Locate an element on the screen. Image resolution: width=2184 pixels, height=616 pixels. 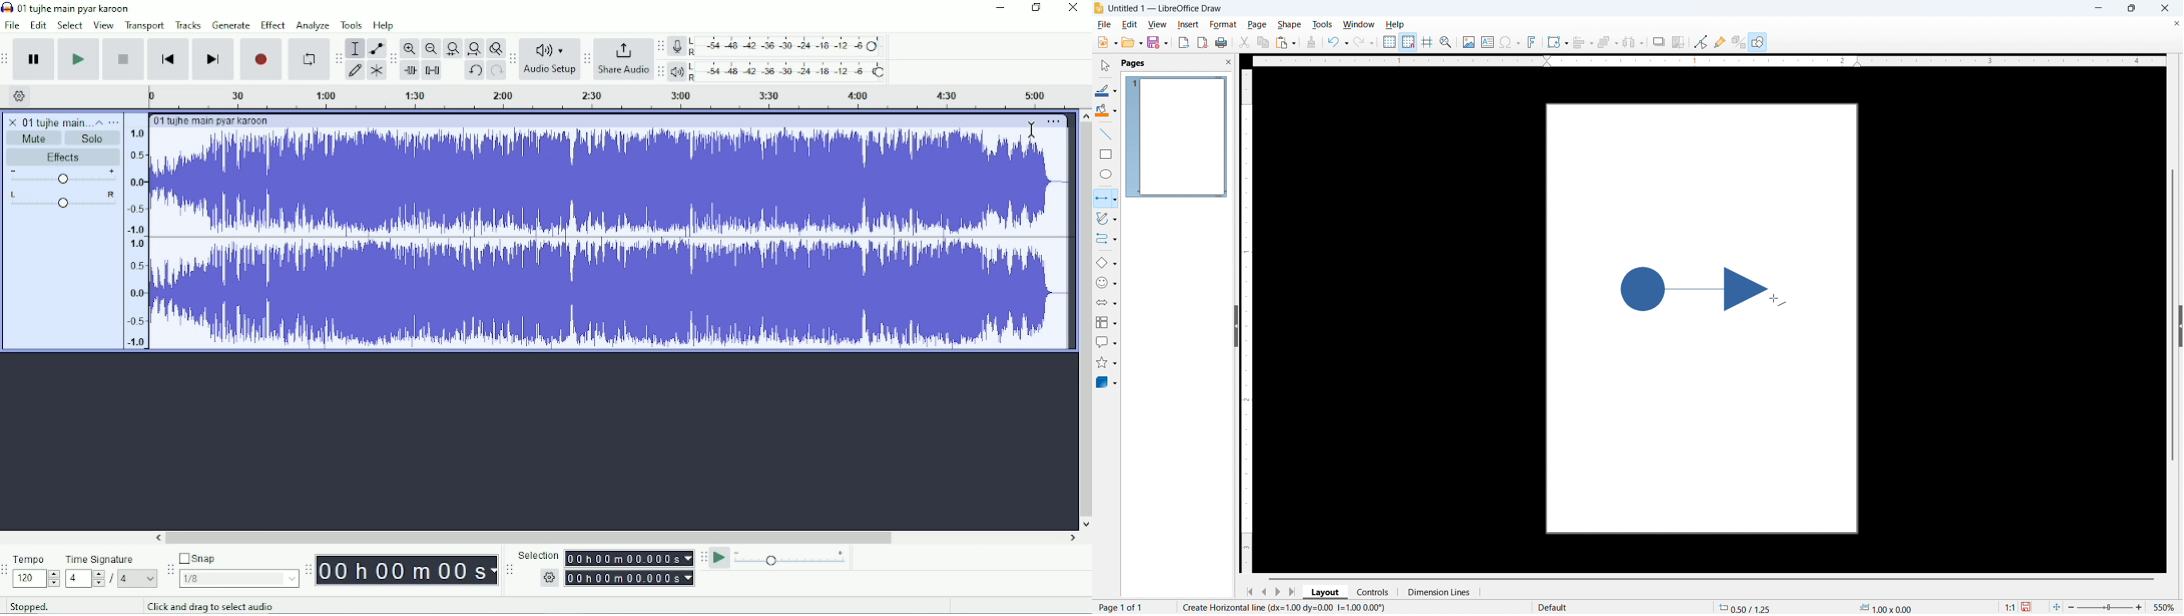
Audacity playback meter toolbar is located at coordinates (662, 71).